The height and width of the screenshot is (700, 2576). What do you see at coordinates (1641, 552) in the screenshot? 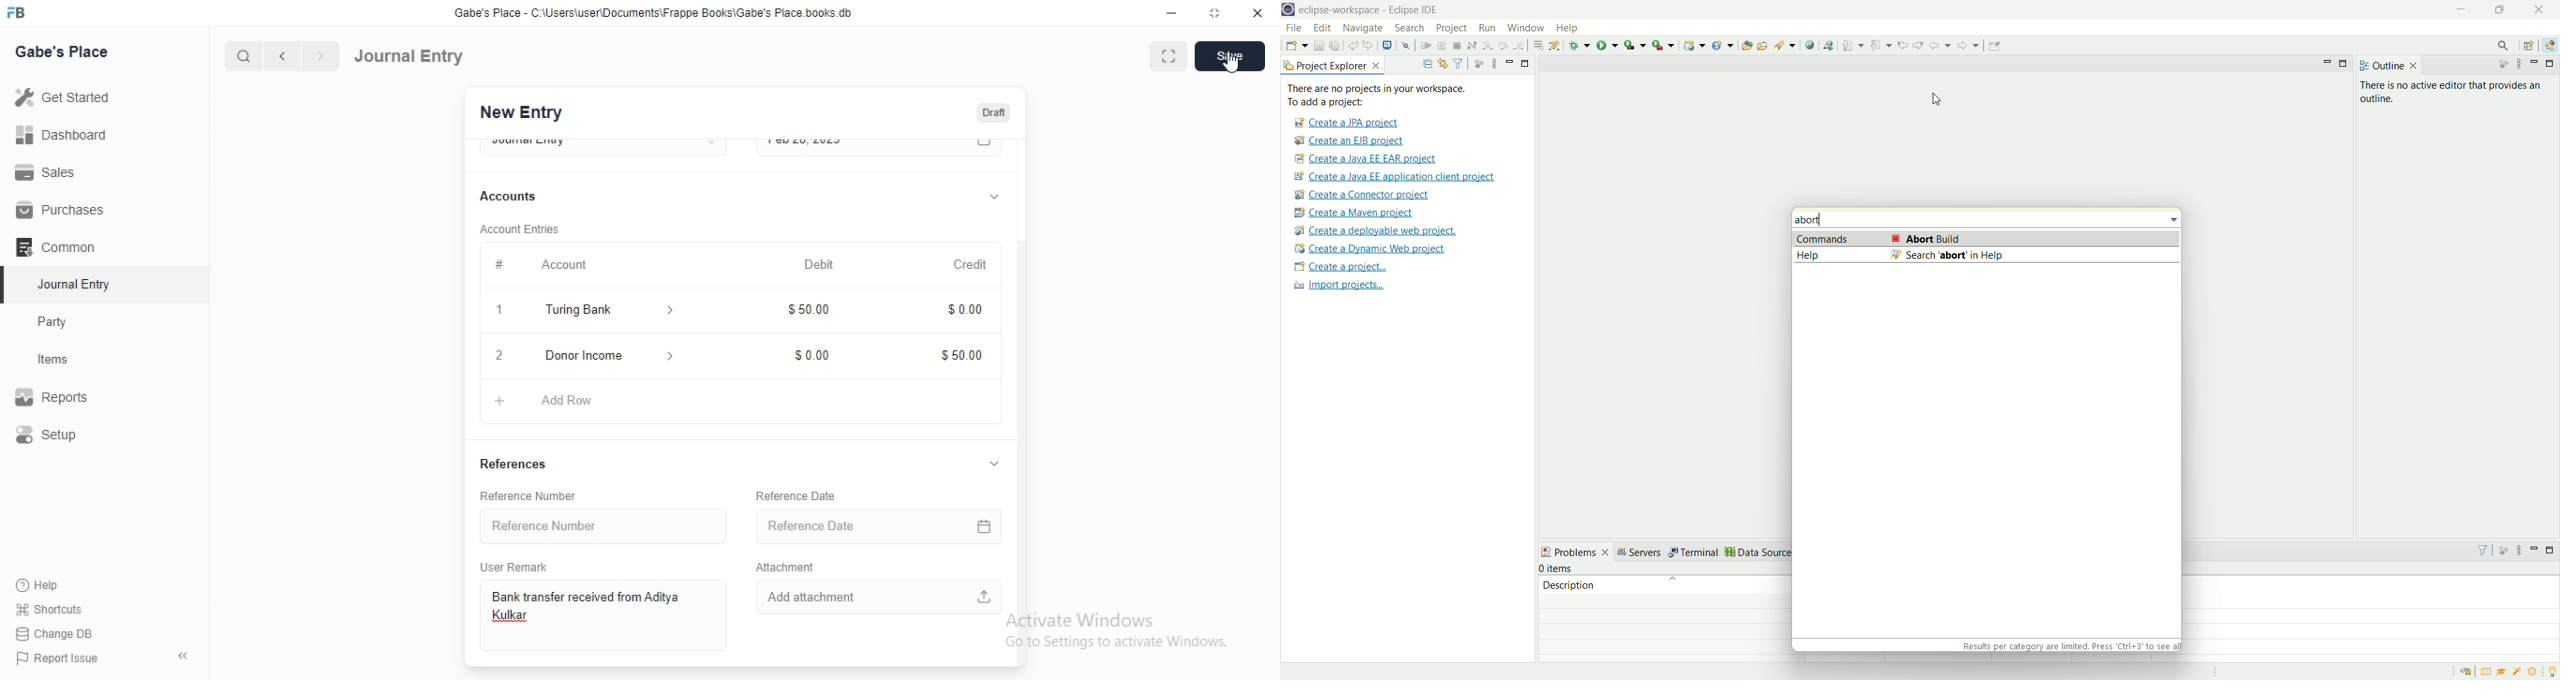
I see `servers` at bounding box center [1641, 552].